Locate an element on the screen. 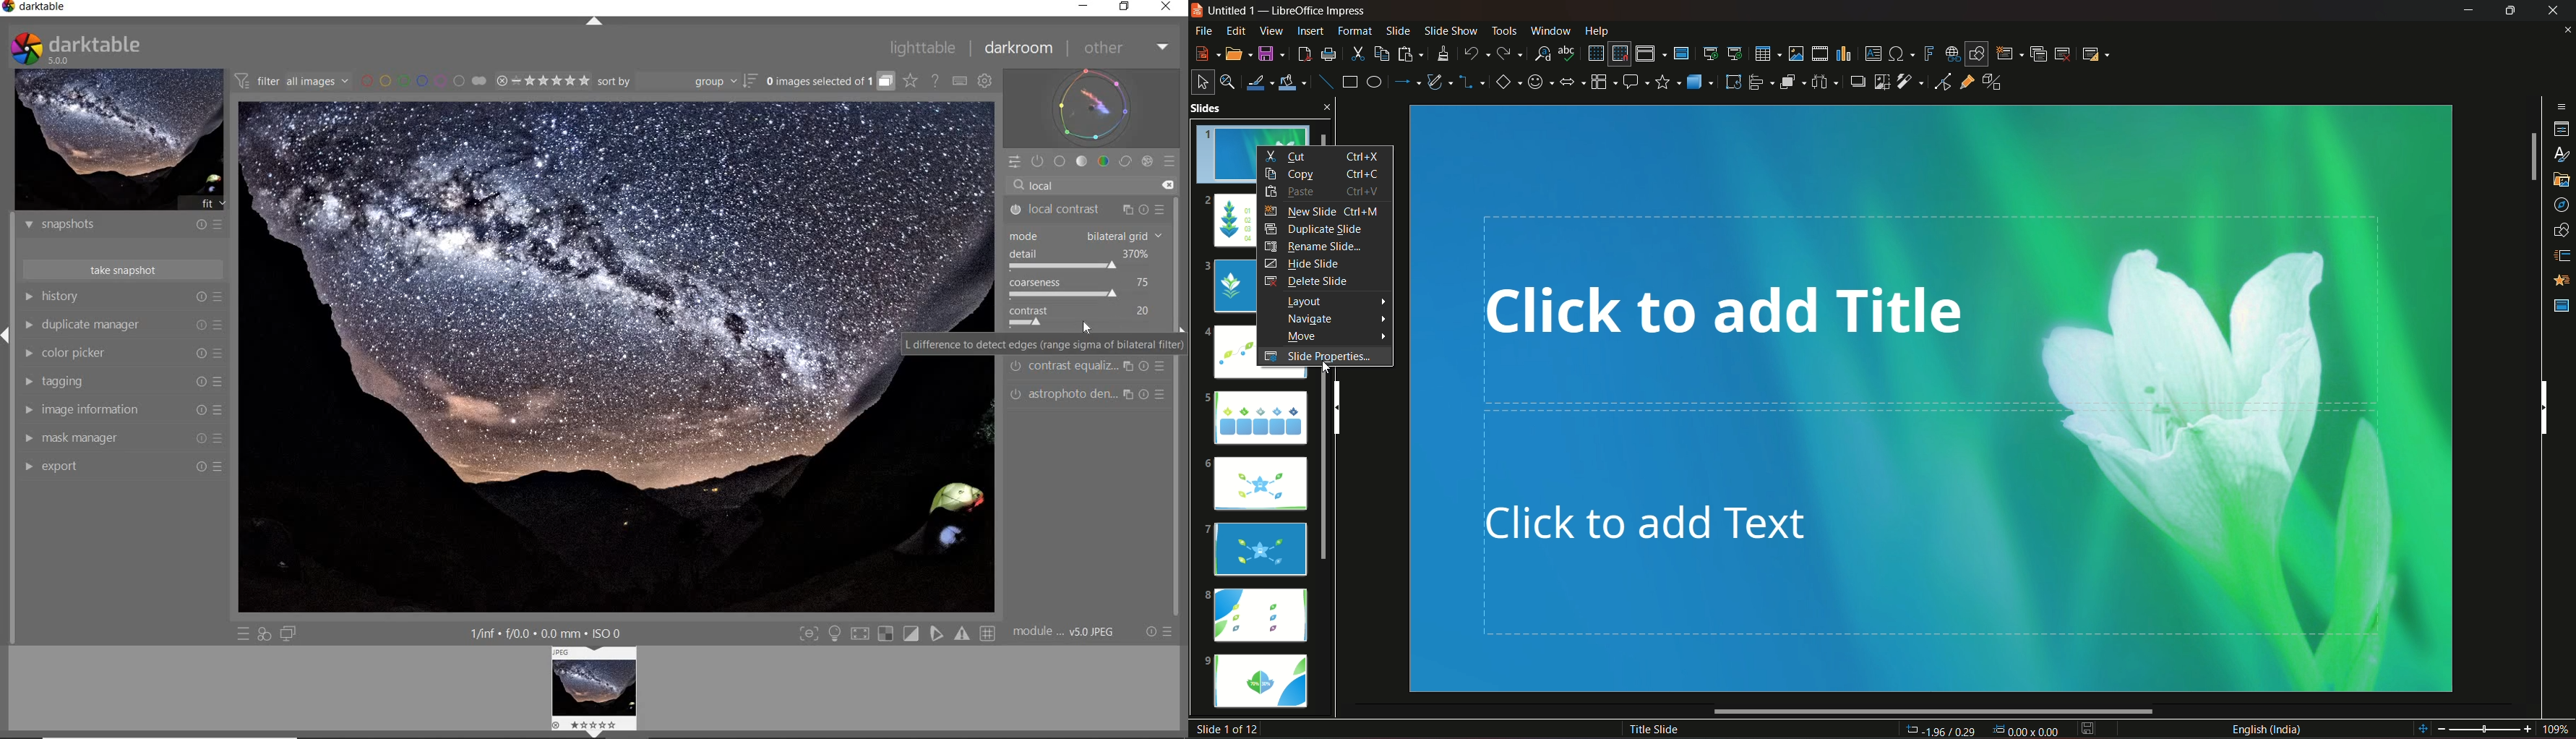 Image resolution: width=2576 pixels, height=756 pixels. Switched off is located at coordinates (1012, 210).